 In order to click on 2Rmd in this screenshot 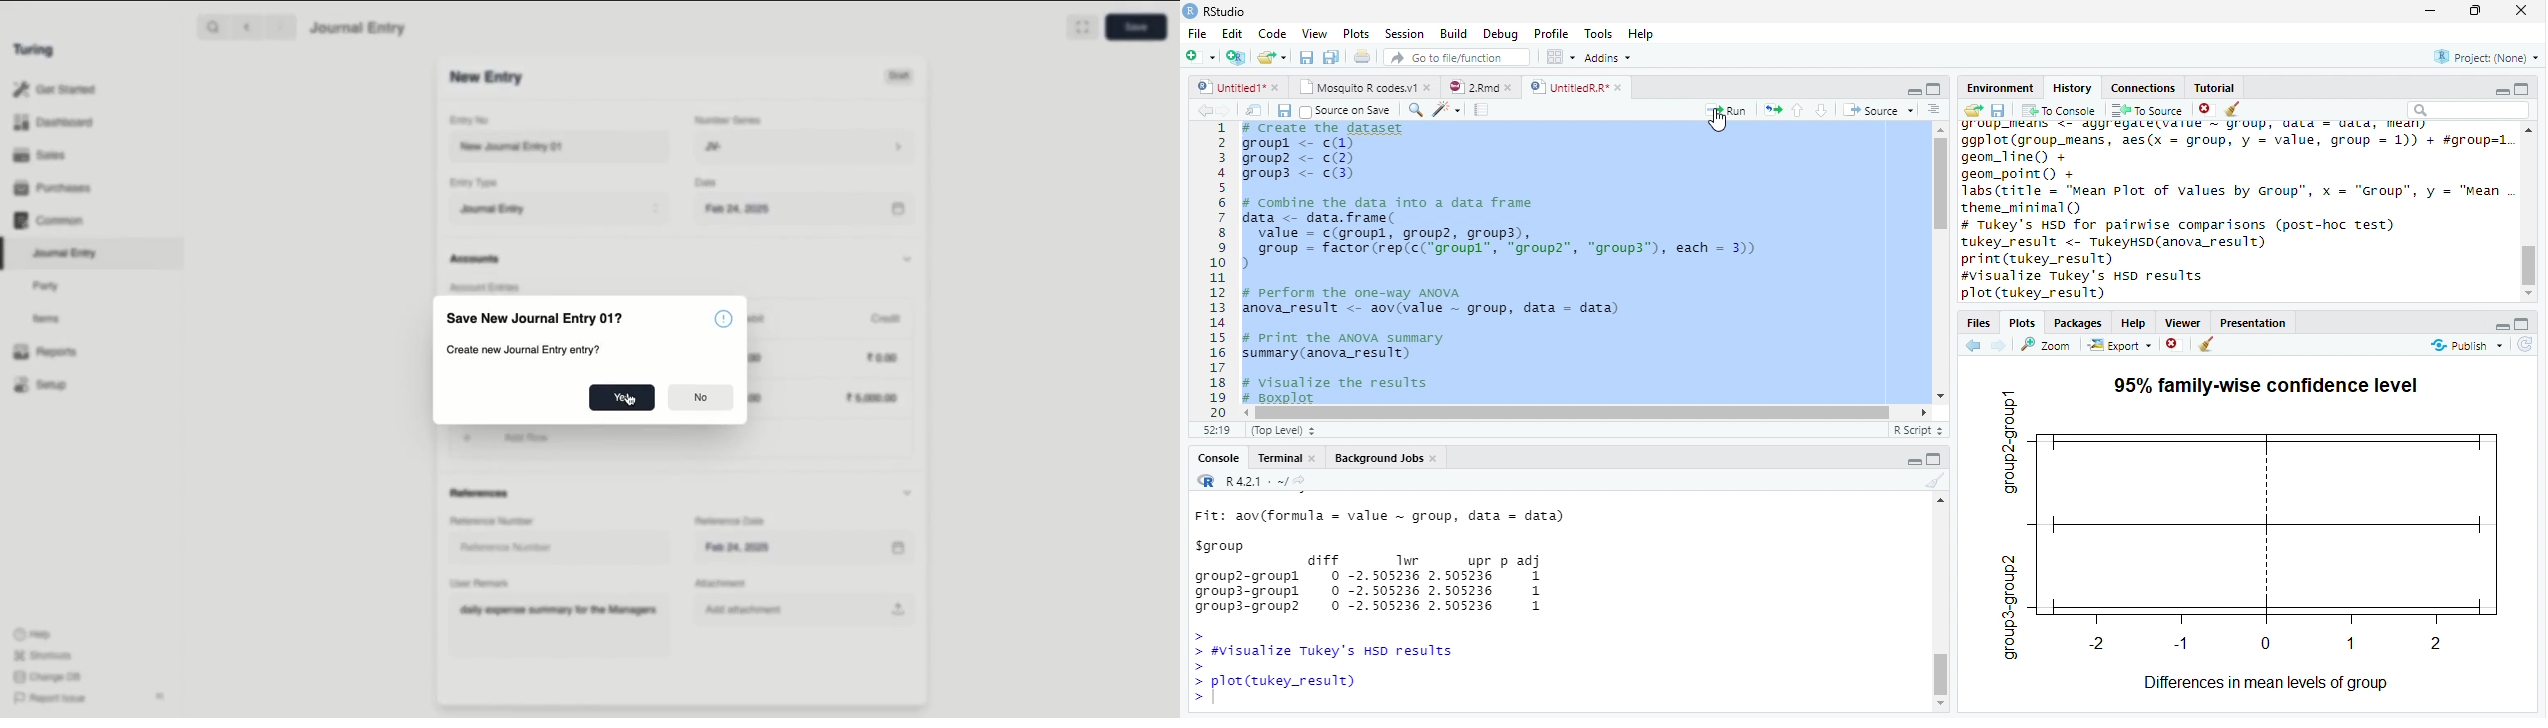, I will do `click(1479, 85)`.